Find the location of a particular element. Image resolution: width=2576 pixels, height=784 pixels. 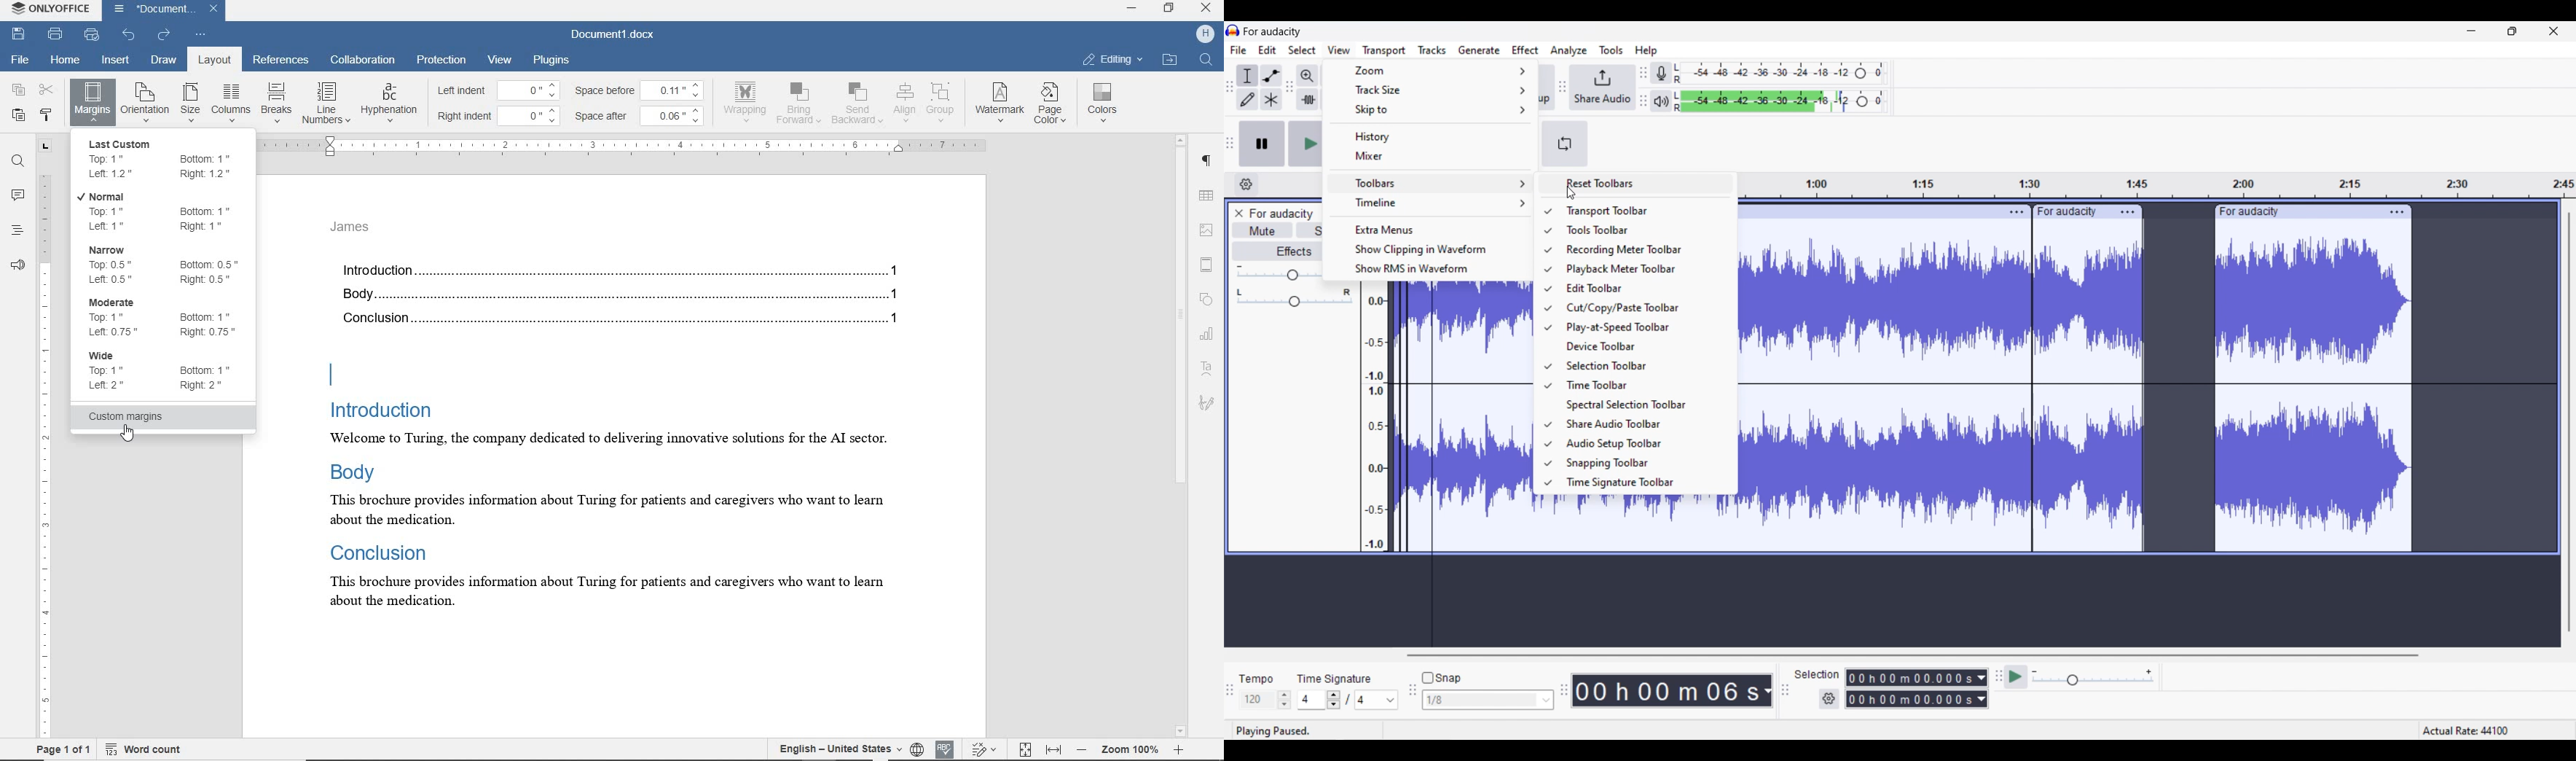

Selection tool is located at coordinates (1247, 75).